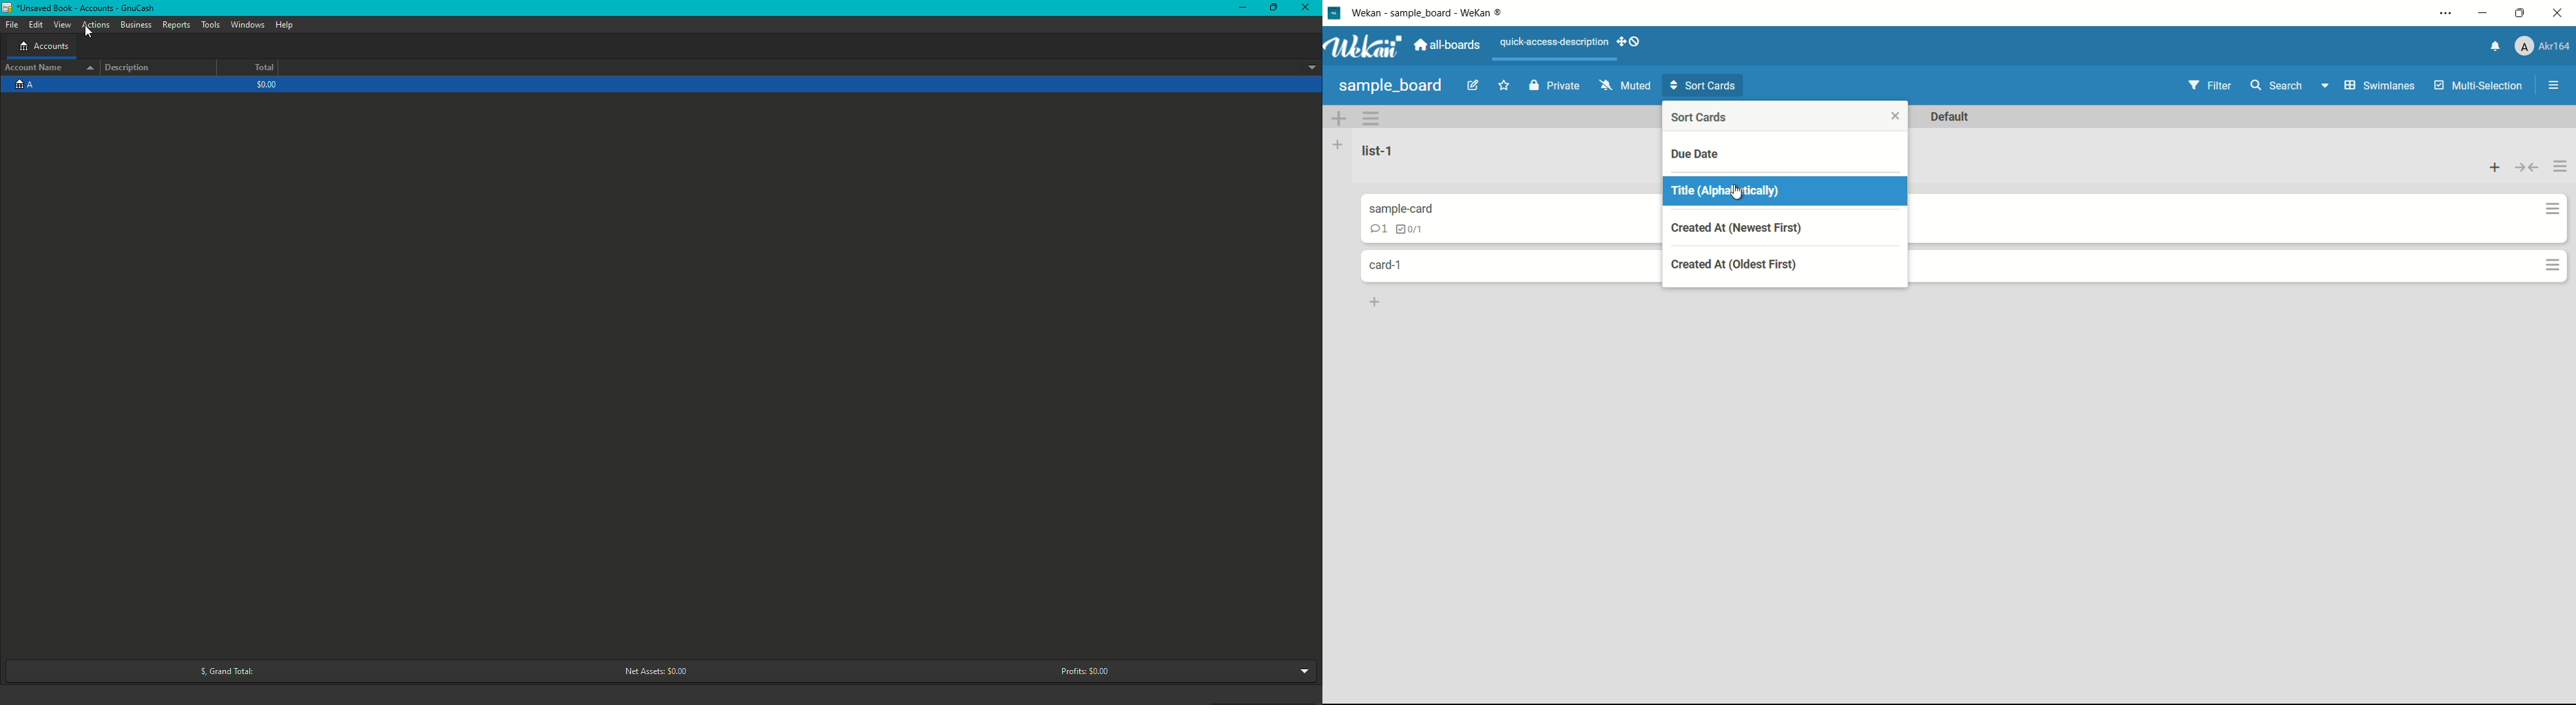  What do you see at coordinates (136, 25) in the screenshot?
I see `Business` at bounding box center [136, 25].